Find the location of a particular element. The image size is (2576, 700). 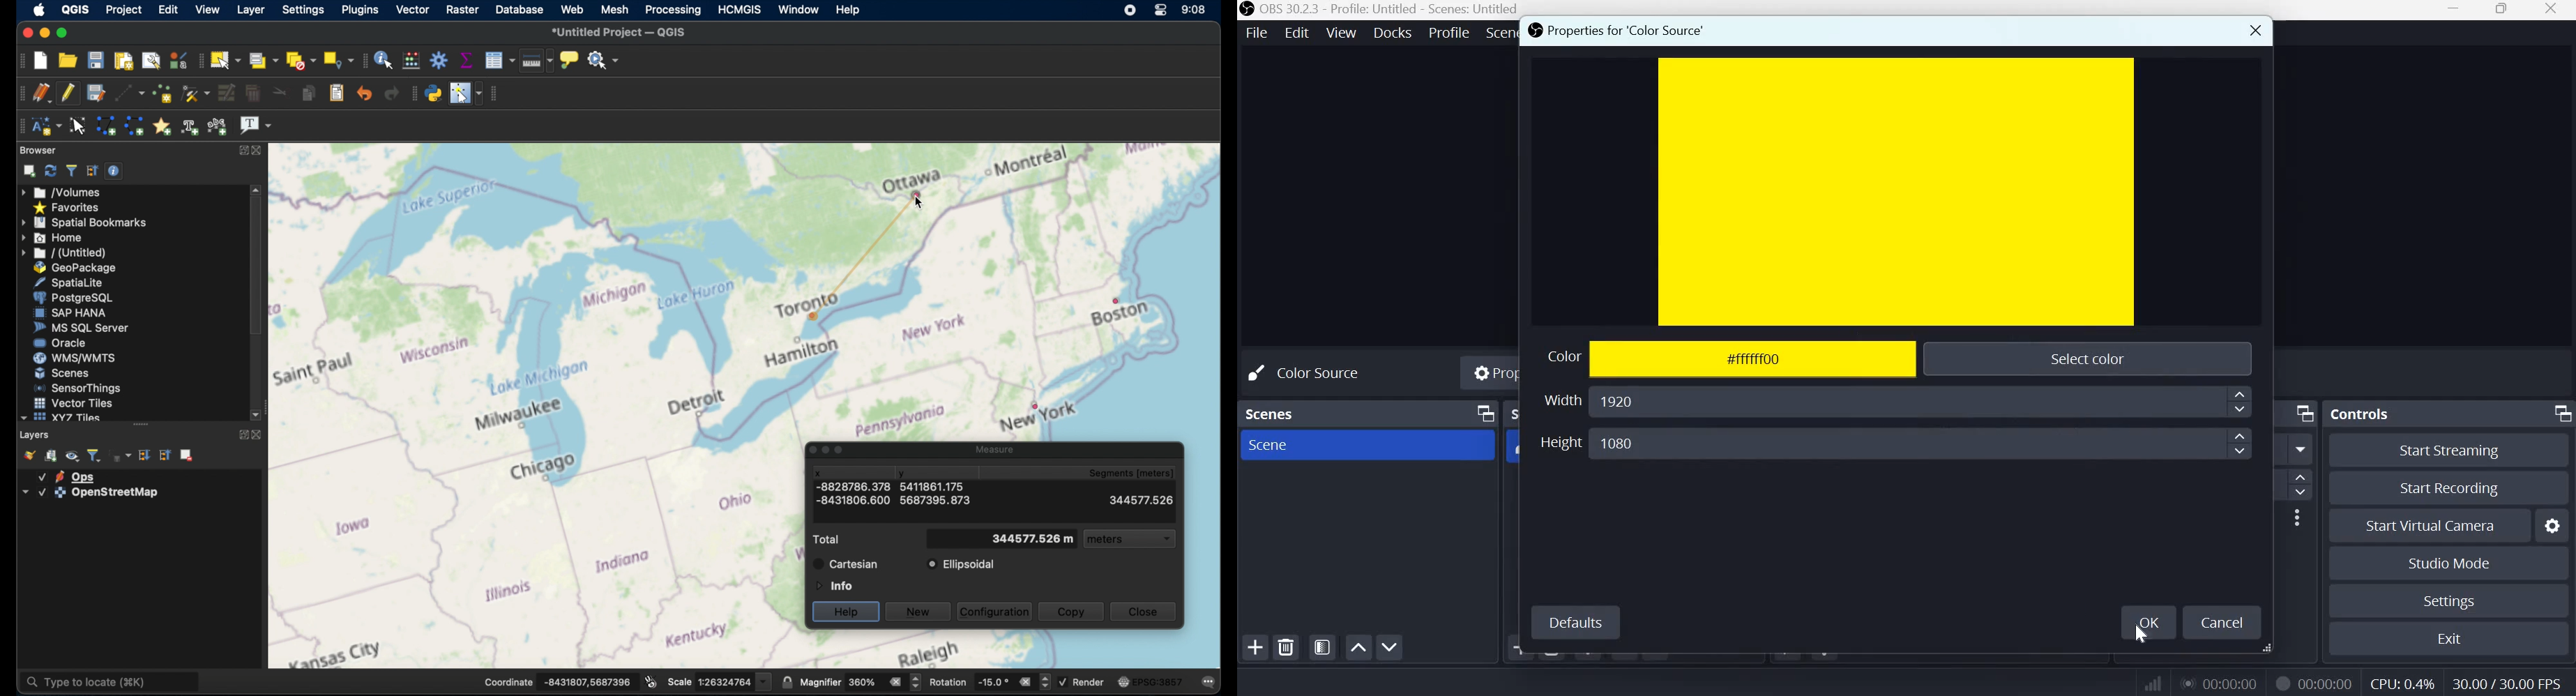

layers is located at coordinates (36, 434).